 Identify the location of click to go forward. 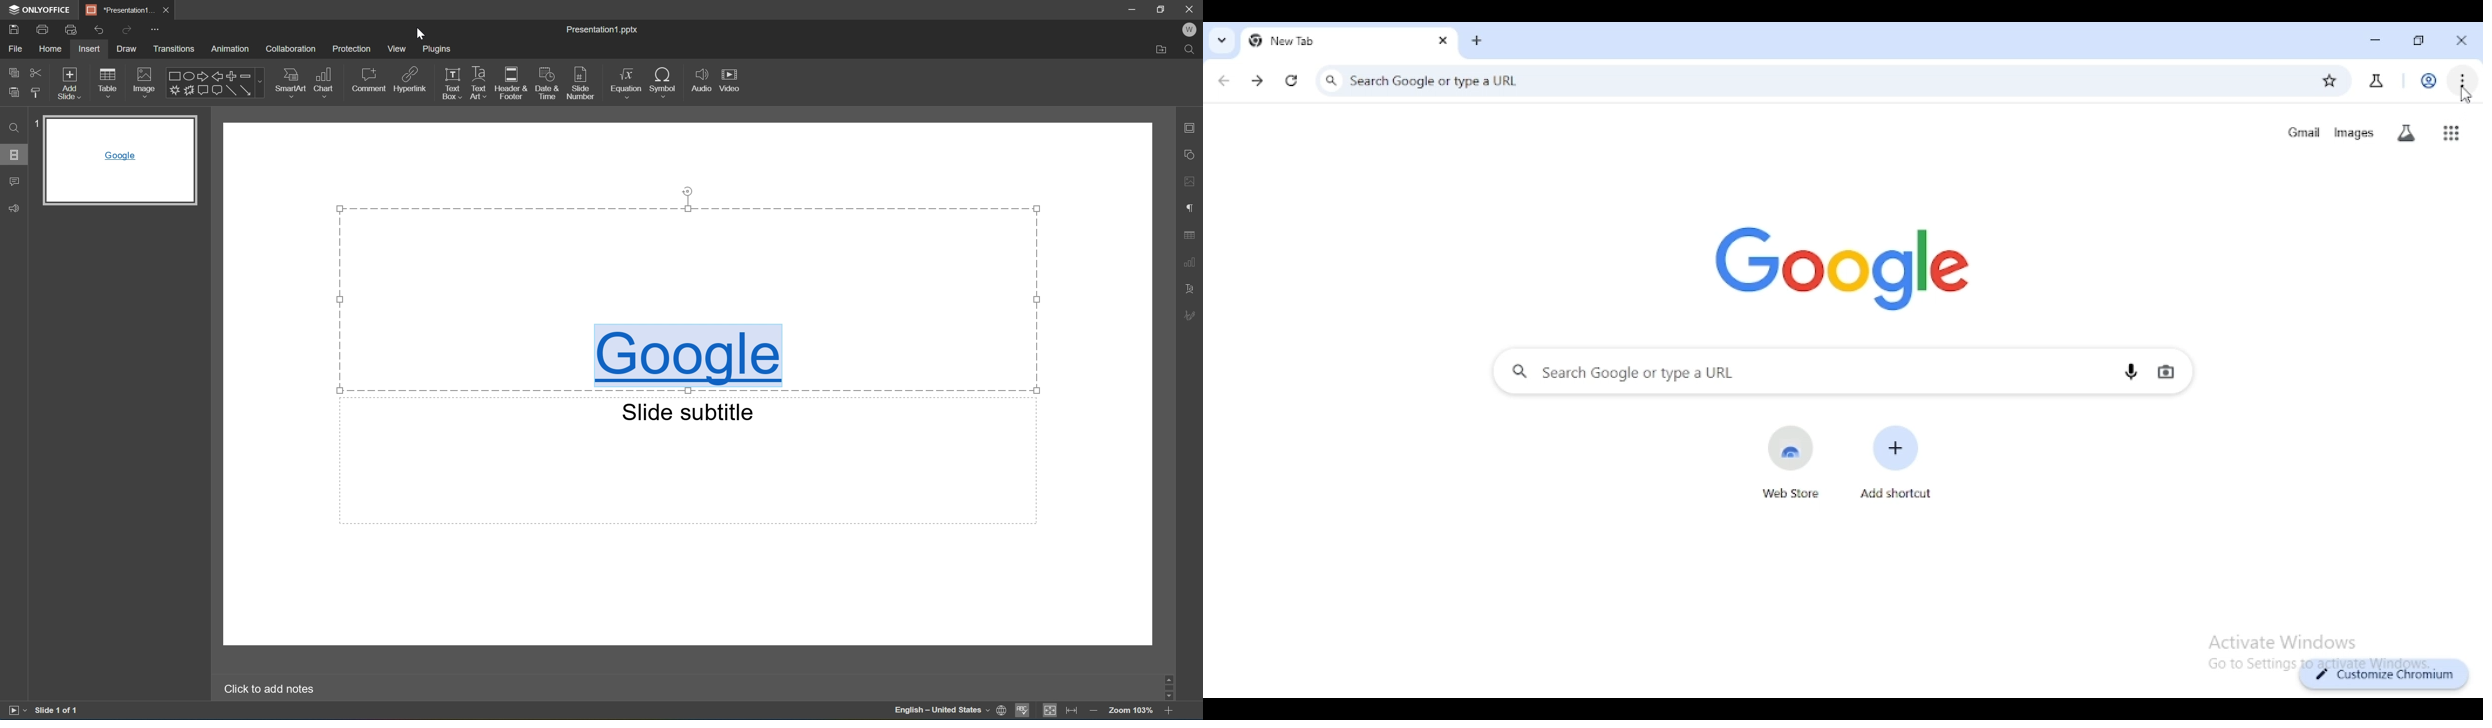
(1257, 81).